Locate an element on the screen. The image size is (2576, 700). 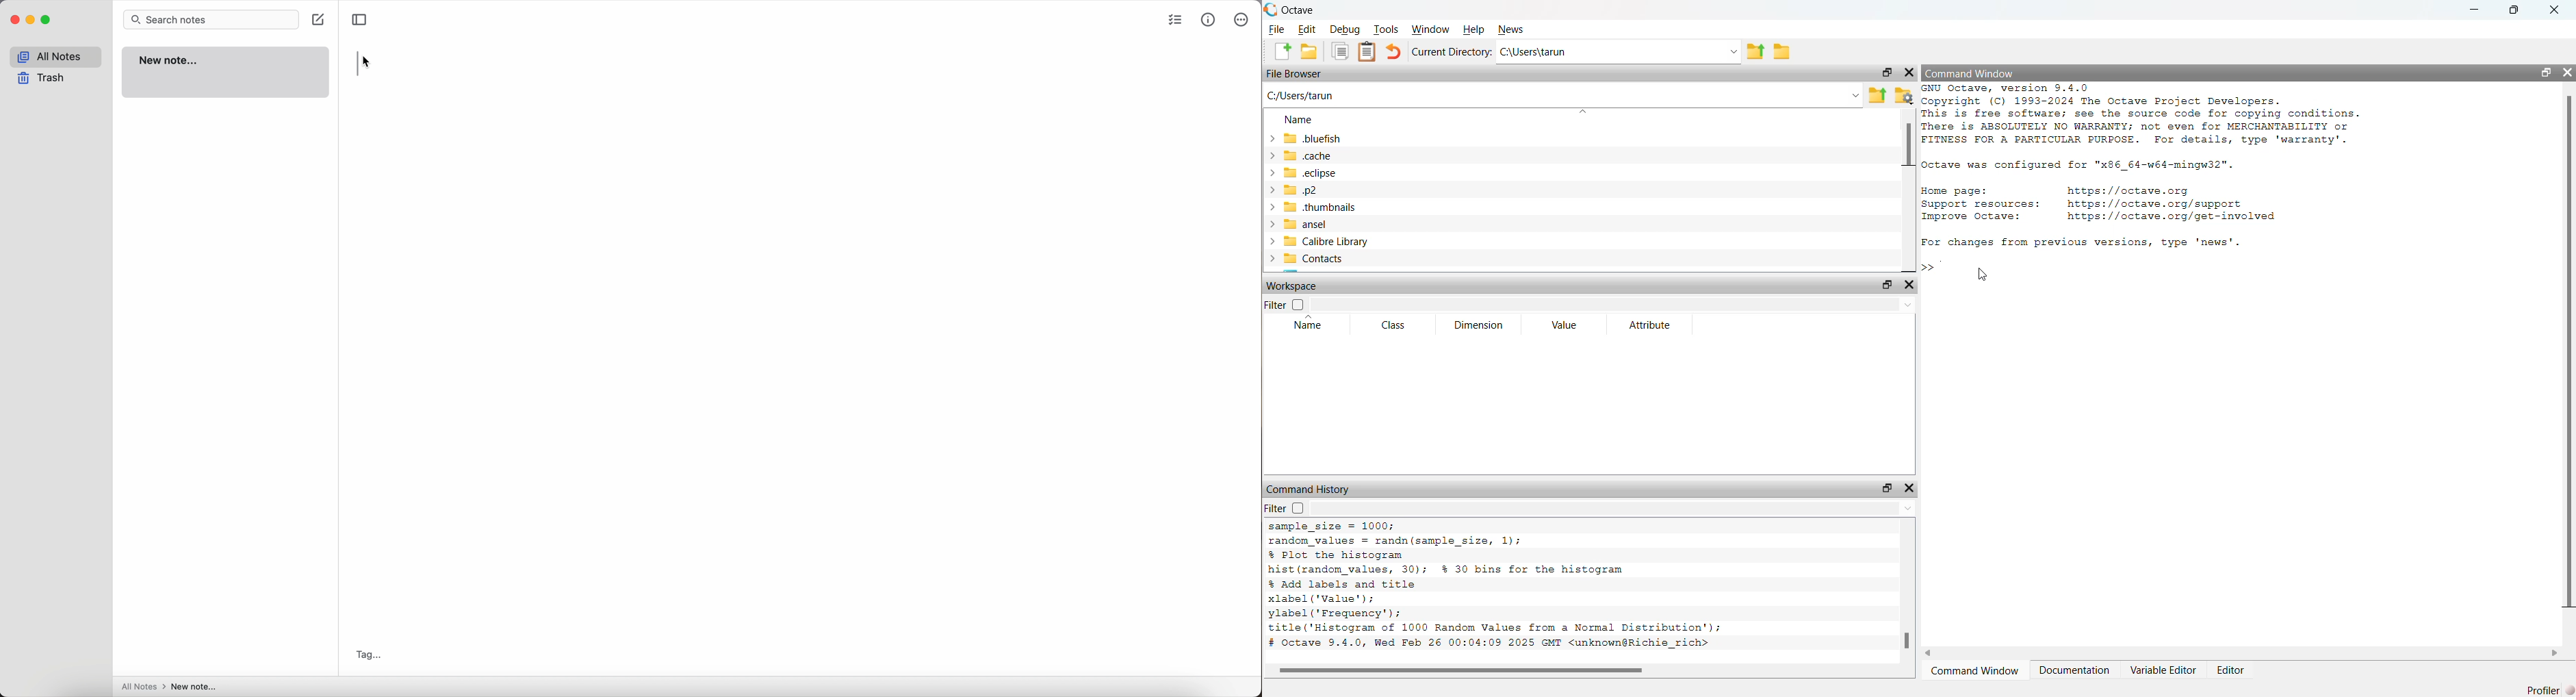
close is located at coordinates (2555, 10).